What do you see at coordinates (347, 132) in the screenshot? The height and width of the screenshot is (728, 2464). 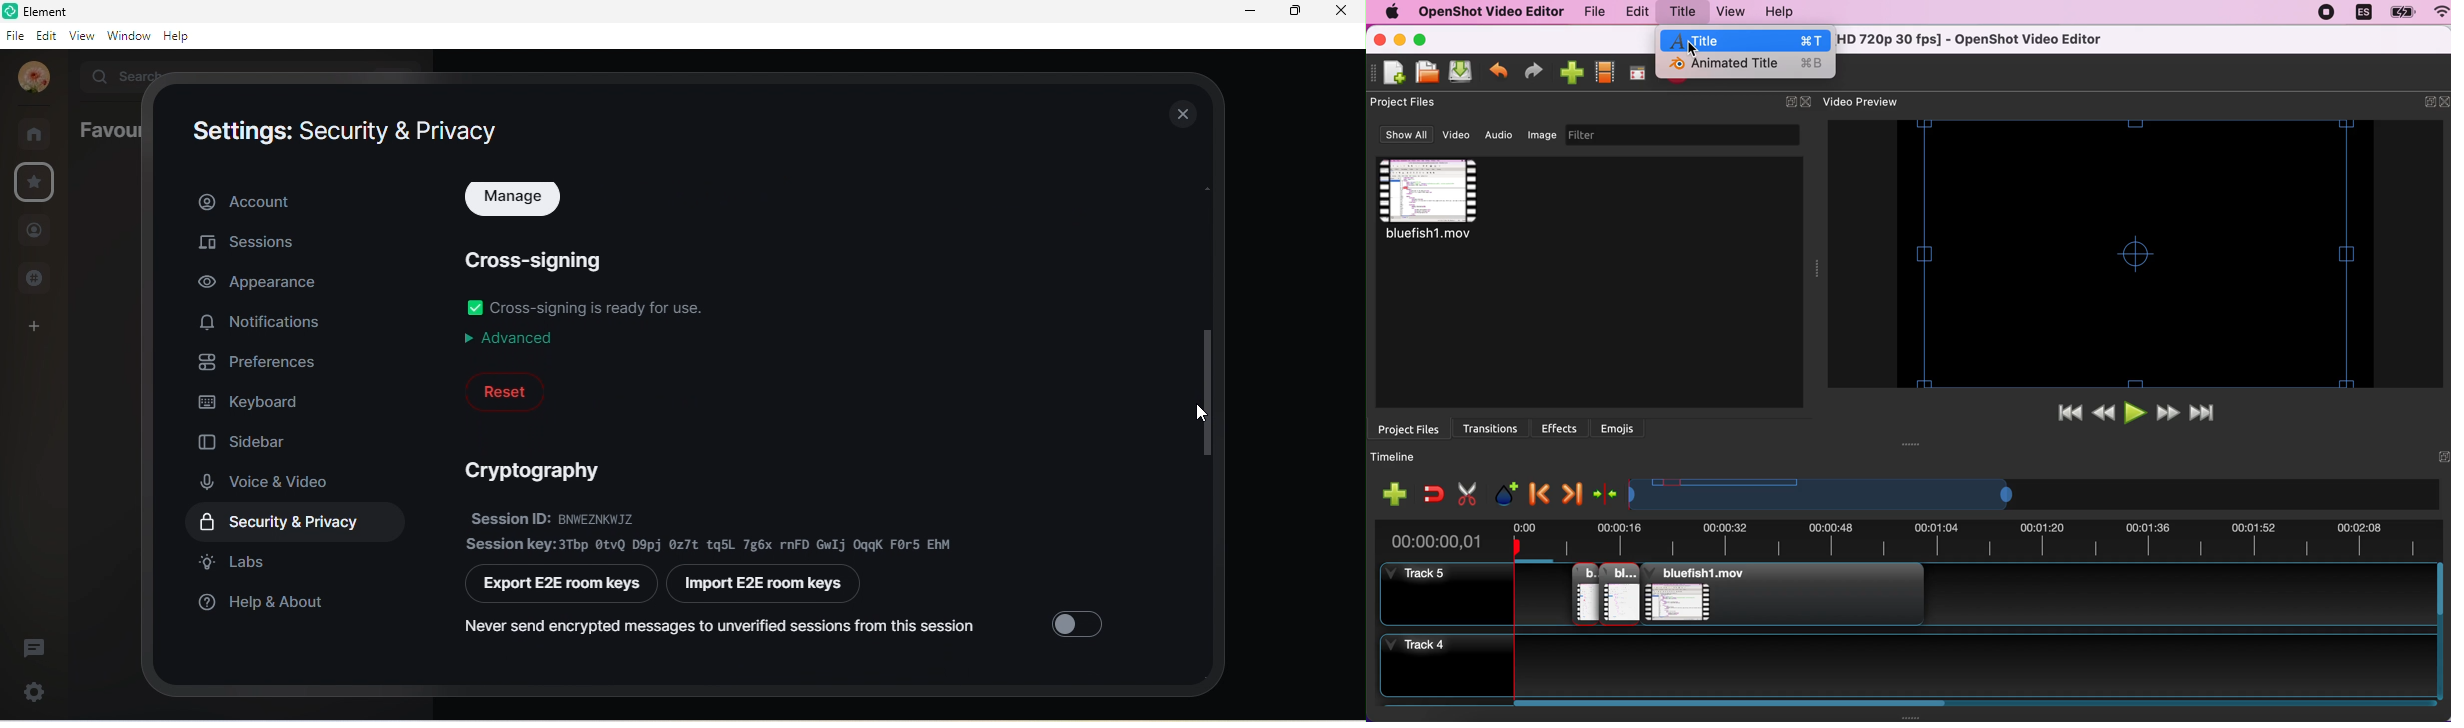 I see `settings: security and privacy` at bounding box center [347, 132].